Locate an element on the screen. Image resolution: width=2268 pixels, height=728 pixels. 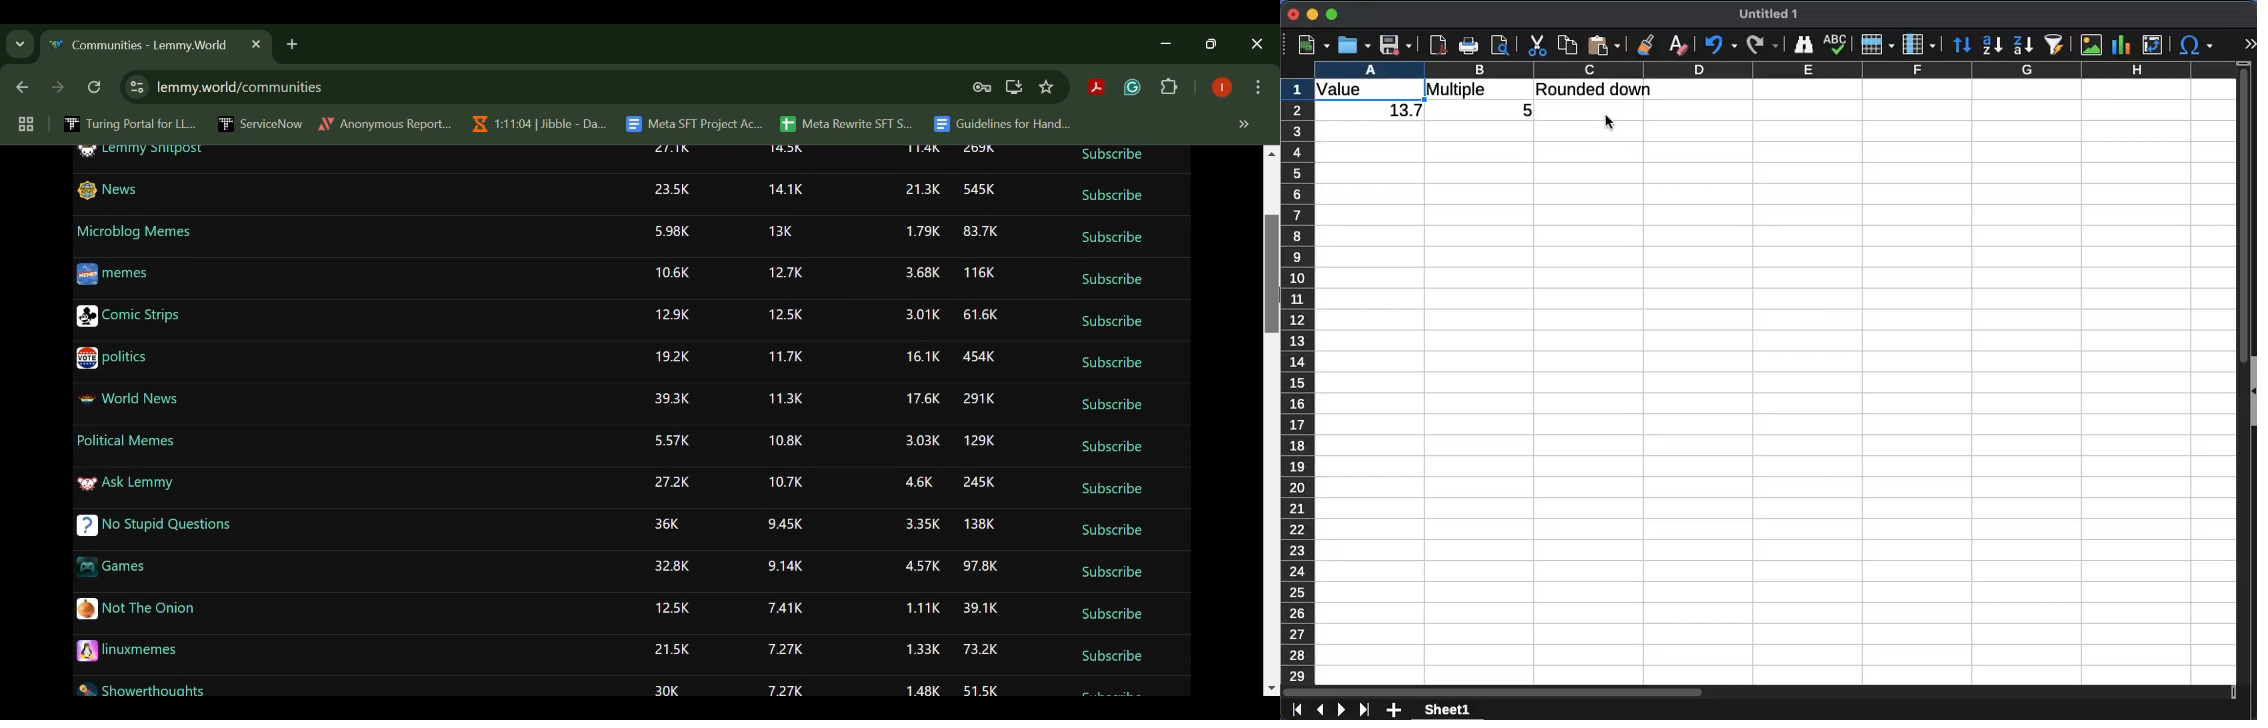
73.2 is located at coordinates (979, 651).